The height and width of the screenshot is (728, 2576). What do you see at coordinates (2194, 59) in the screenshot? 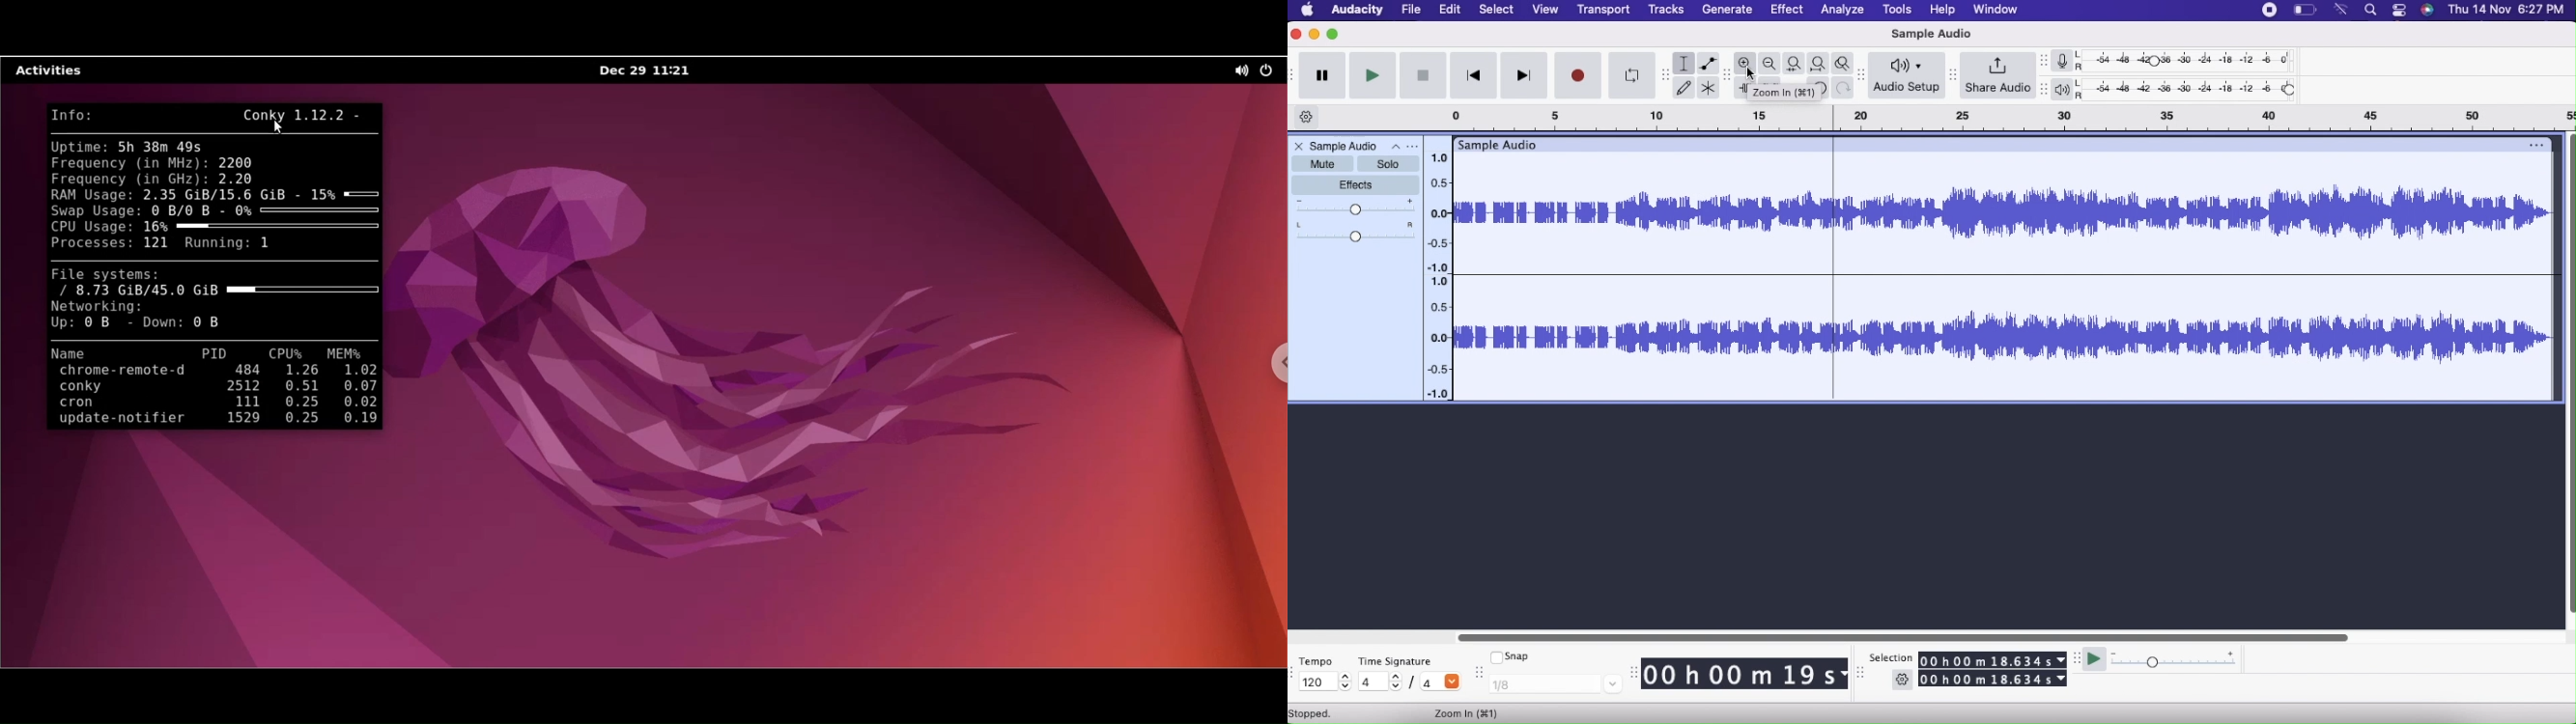
I see `Recording level` at bounding box center [2194, 59].